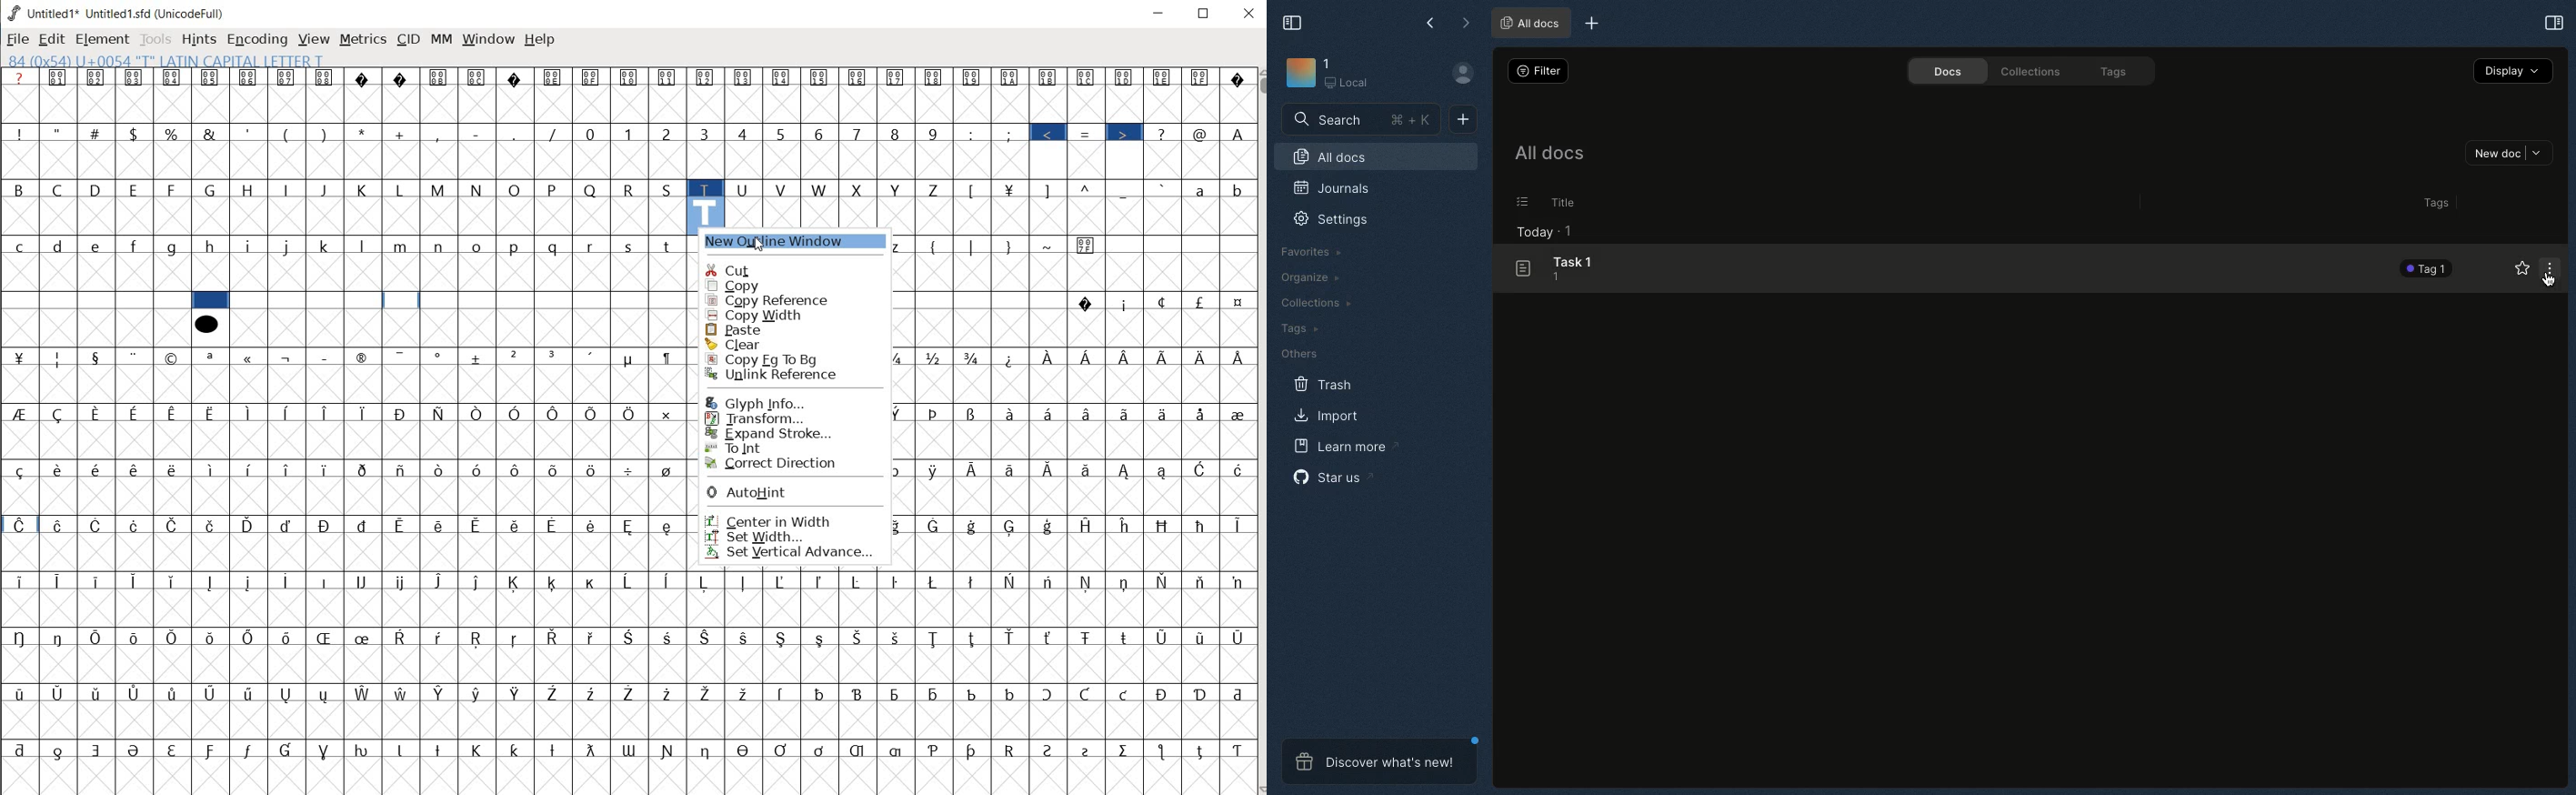 The height and width of the screenshot is (812, 2576). Describe the element at coordinates (480, 750) in the screenshot. I see `Symbol` at that location.